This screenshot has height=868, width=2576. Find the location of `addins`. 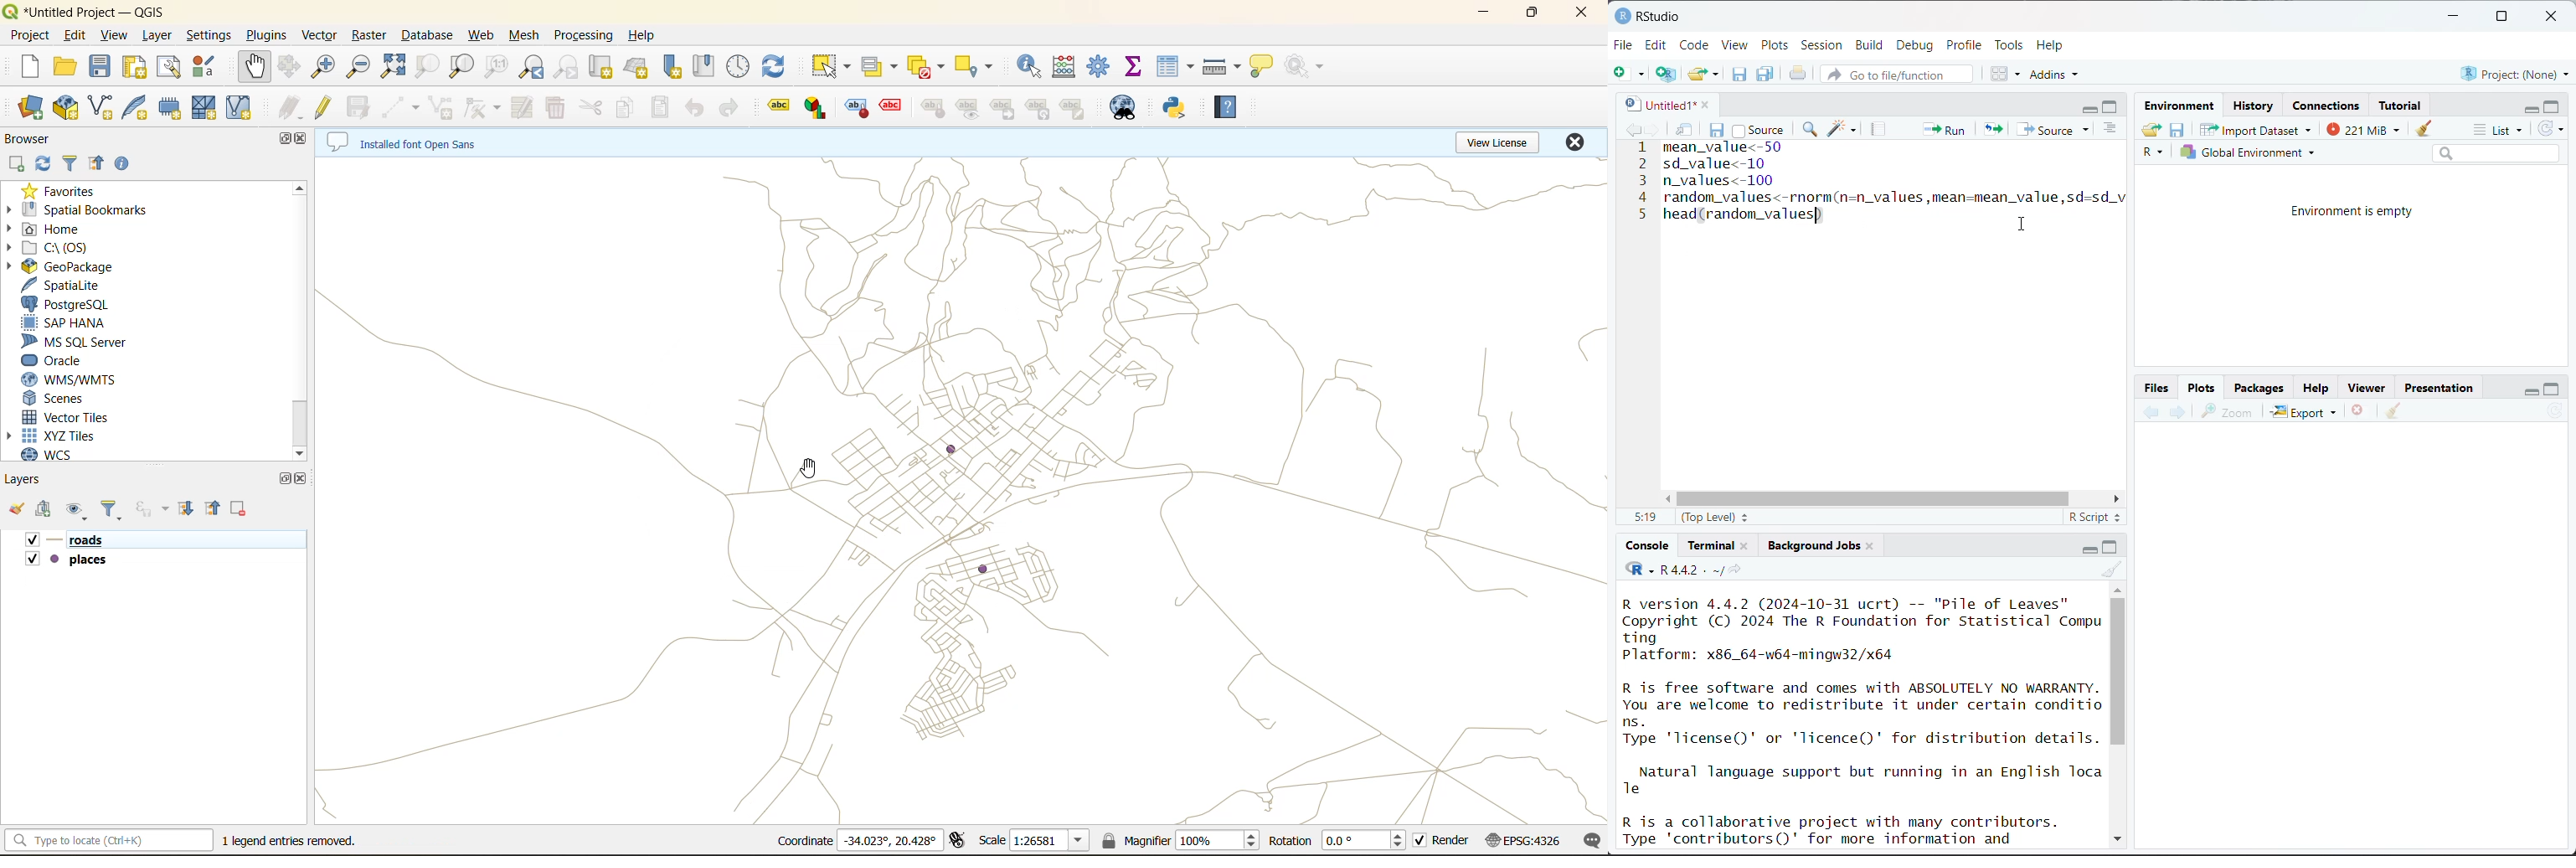

addins is located at coordinates (2057, 74).